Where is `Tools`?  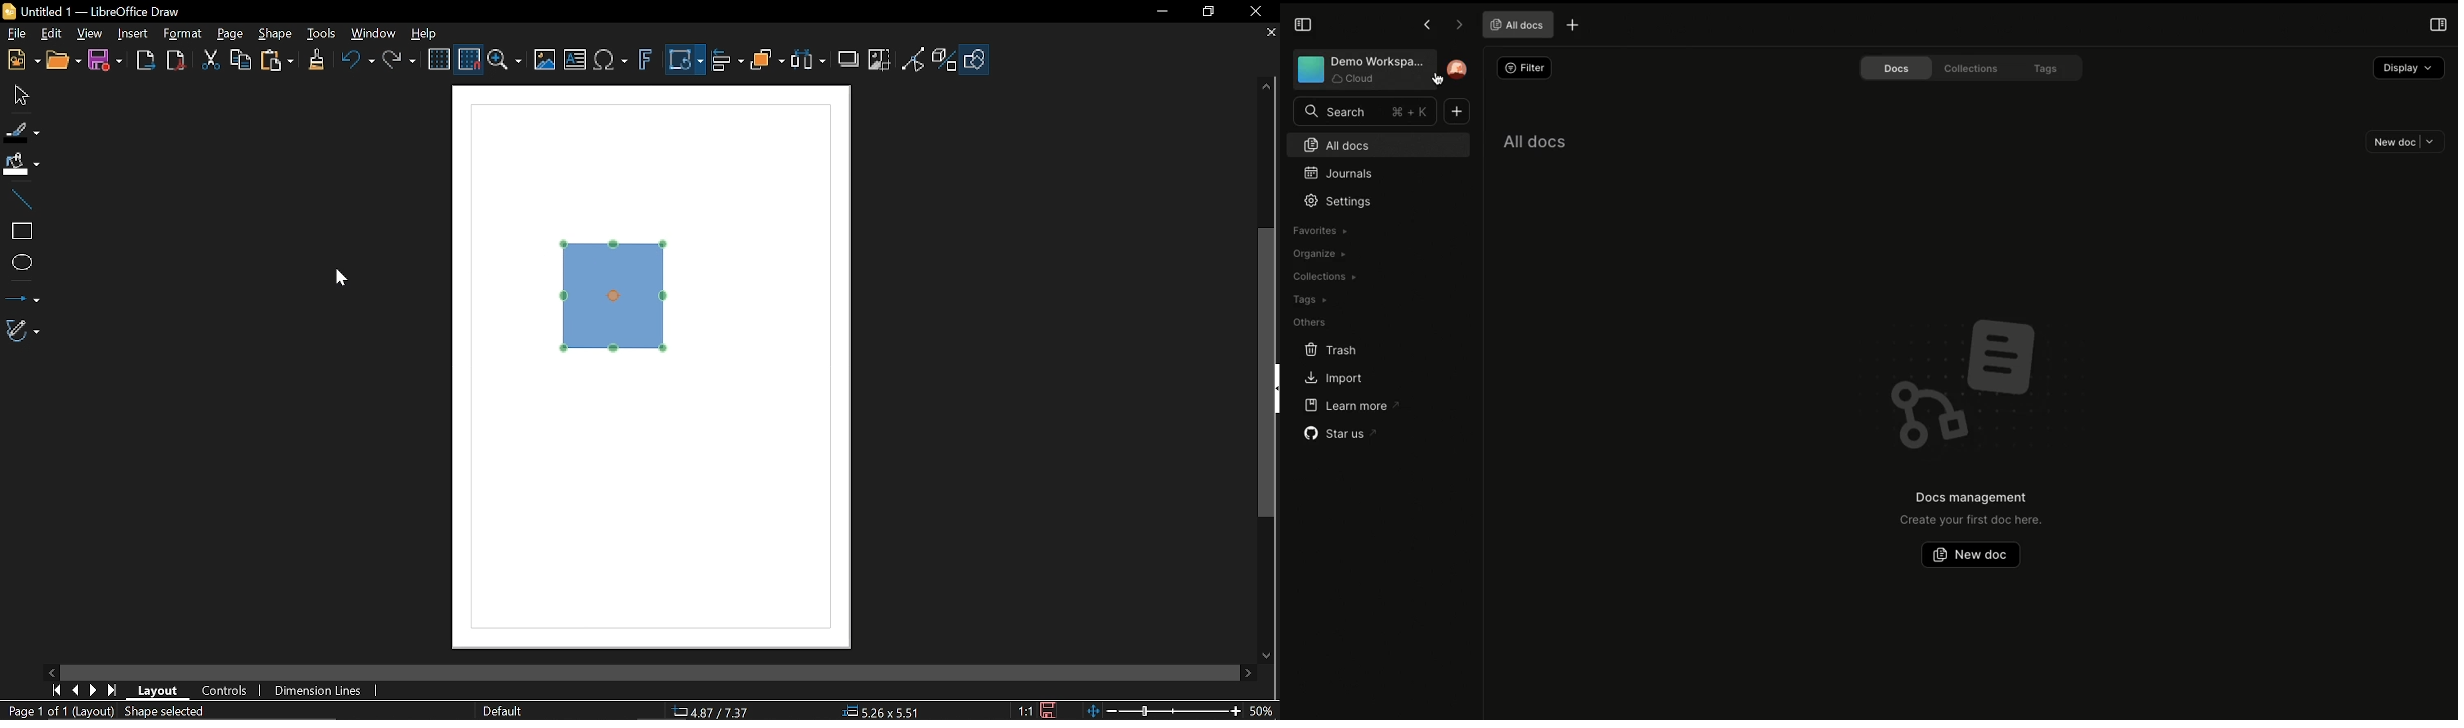 Tools is located at coordinates (321, 33).